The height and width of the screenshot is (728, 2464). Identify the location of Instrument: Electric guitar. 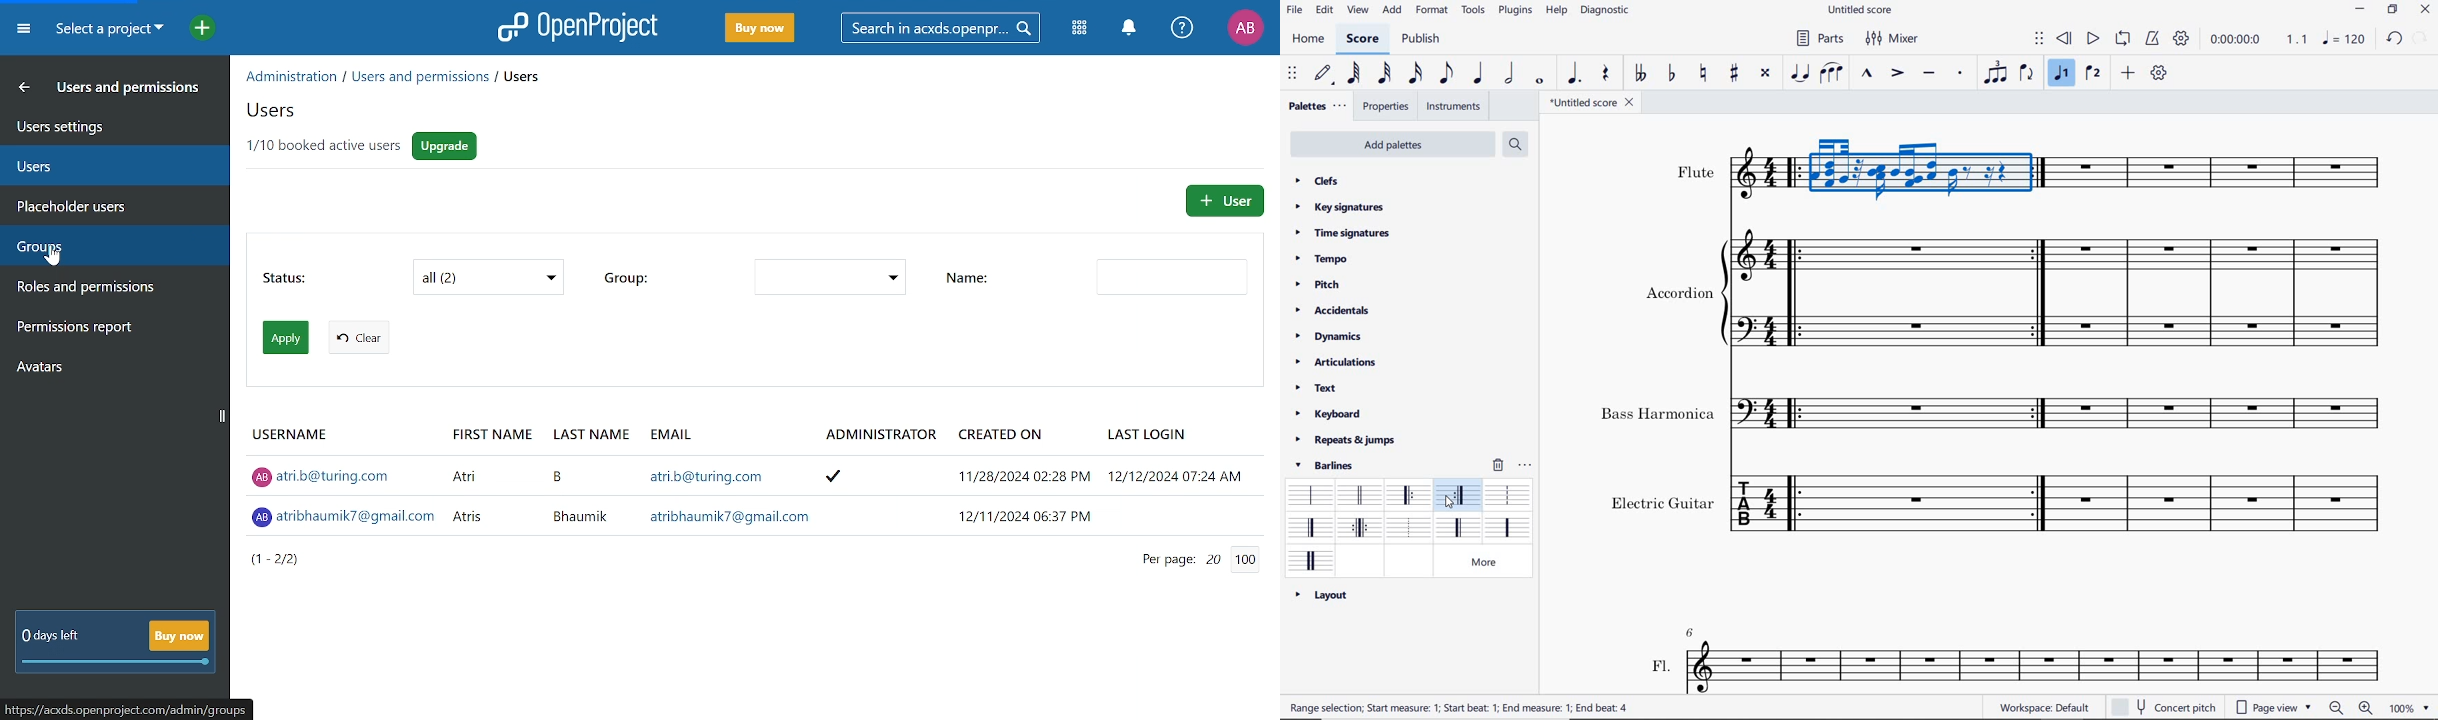
(2221, 503).